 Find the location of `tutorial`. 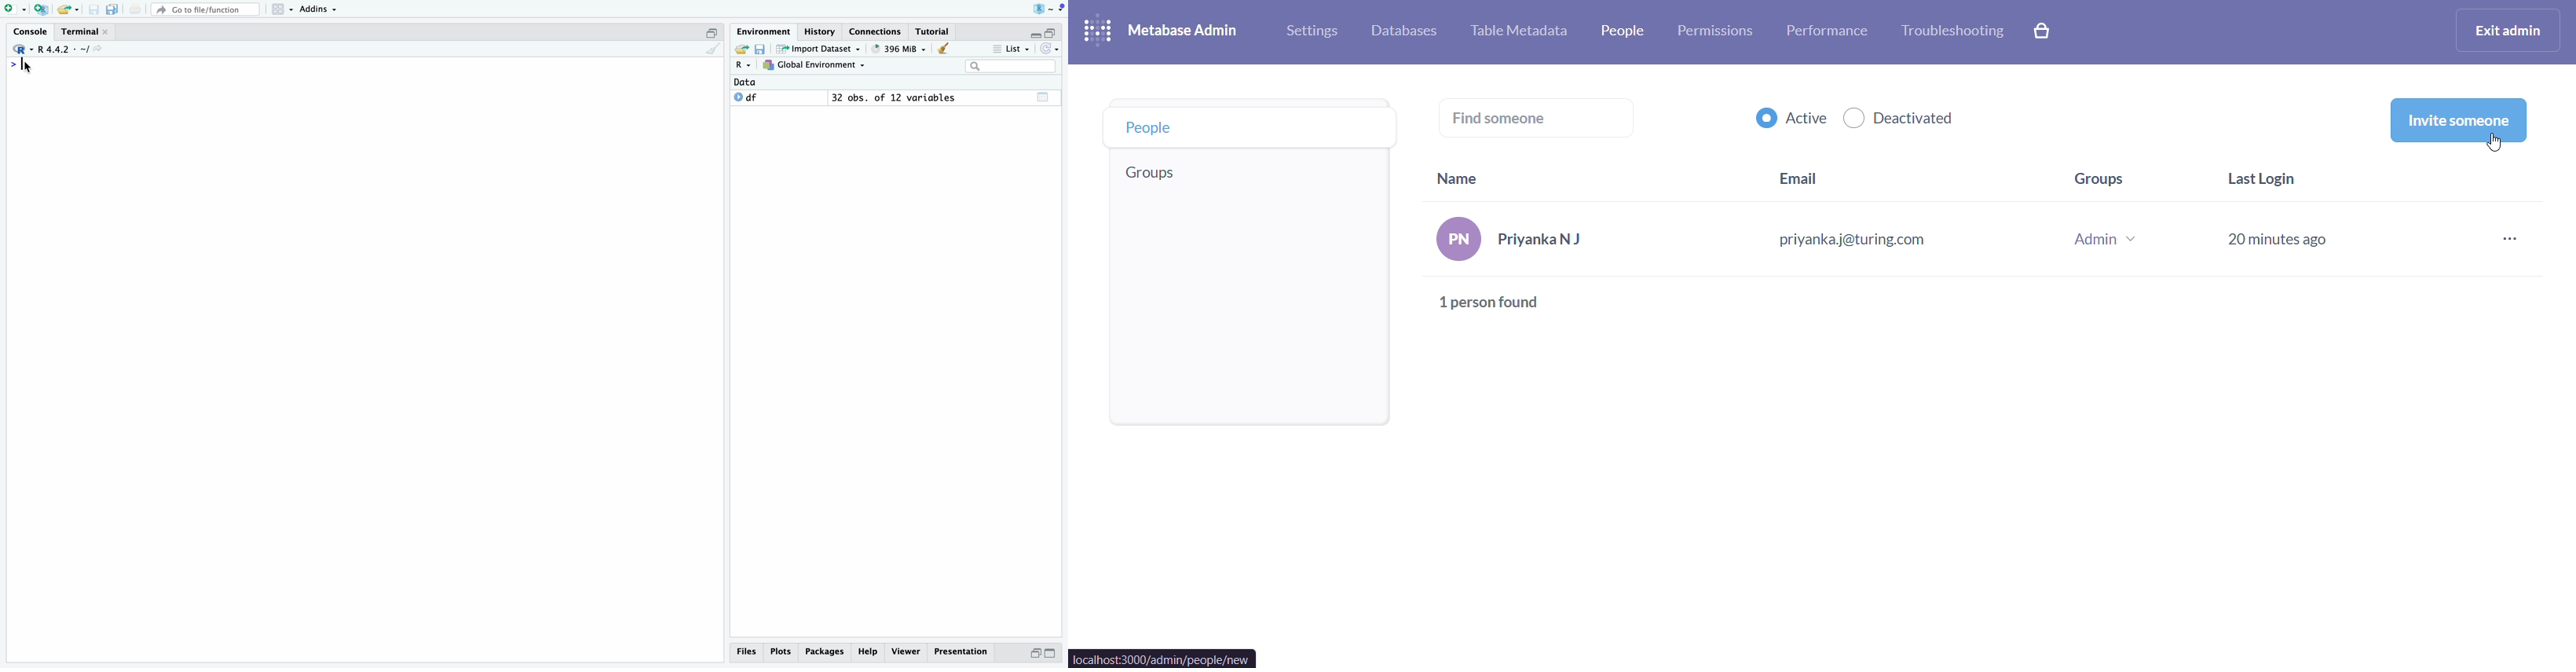

tutorial is located at coordinates (933, 32).